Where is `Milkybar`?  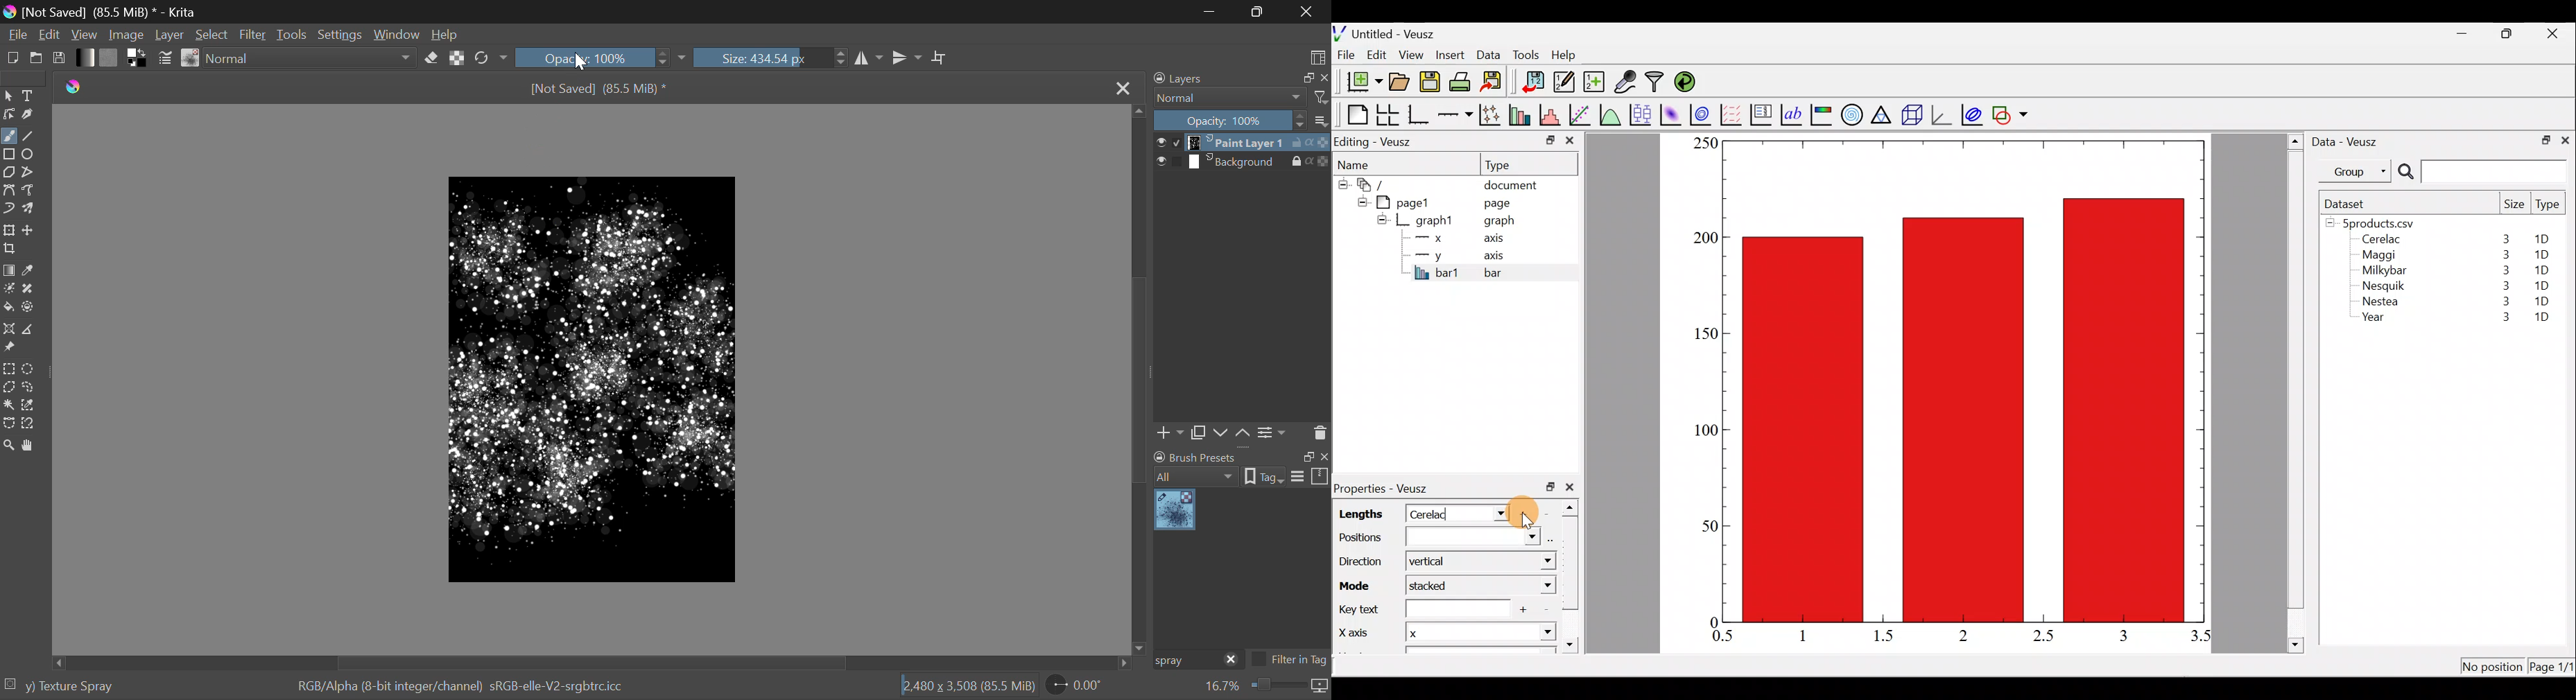
Milkybar is located at coordinates (2381, 272).